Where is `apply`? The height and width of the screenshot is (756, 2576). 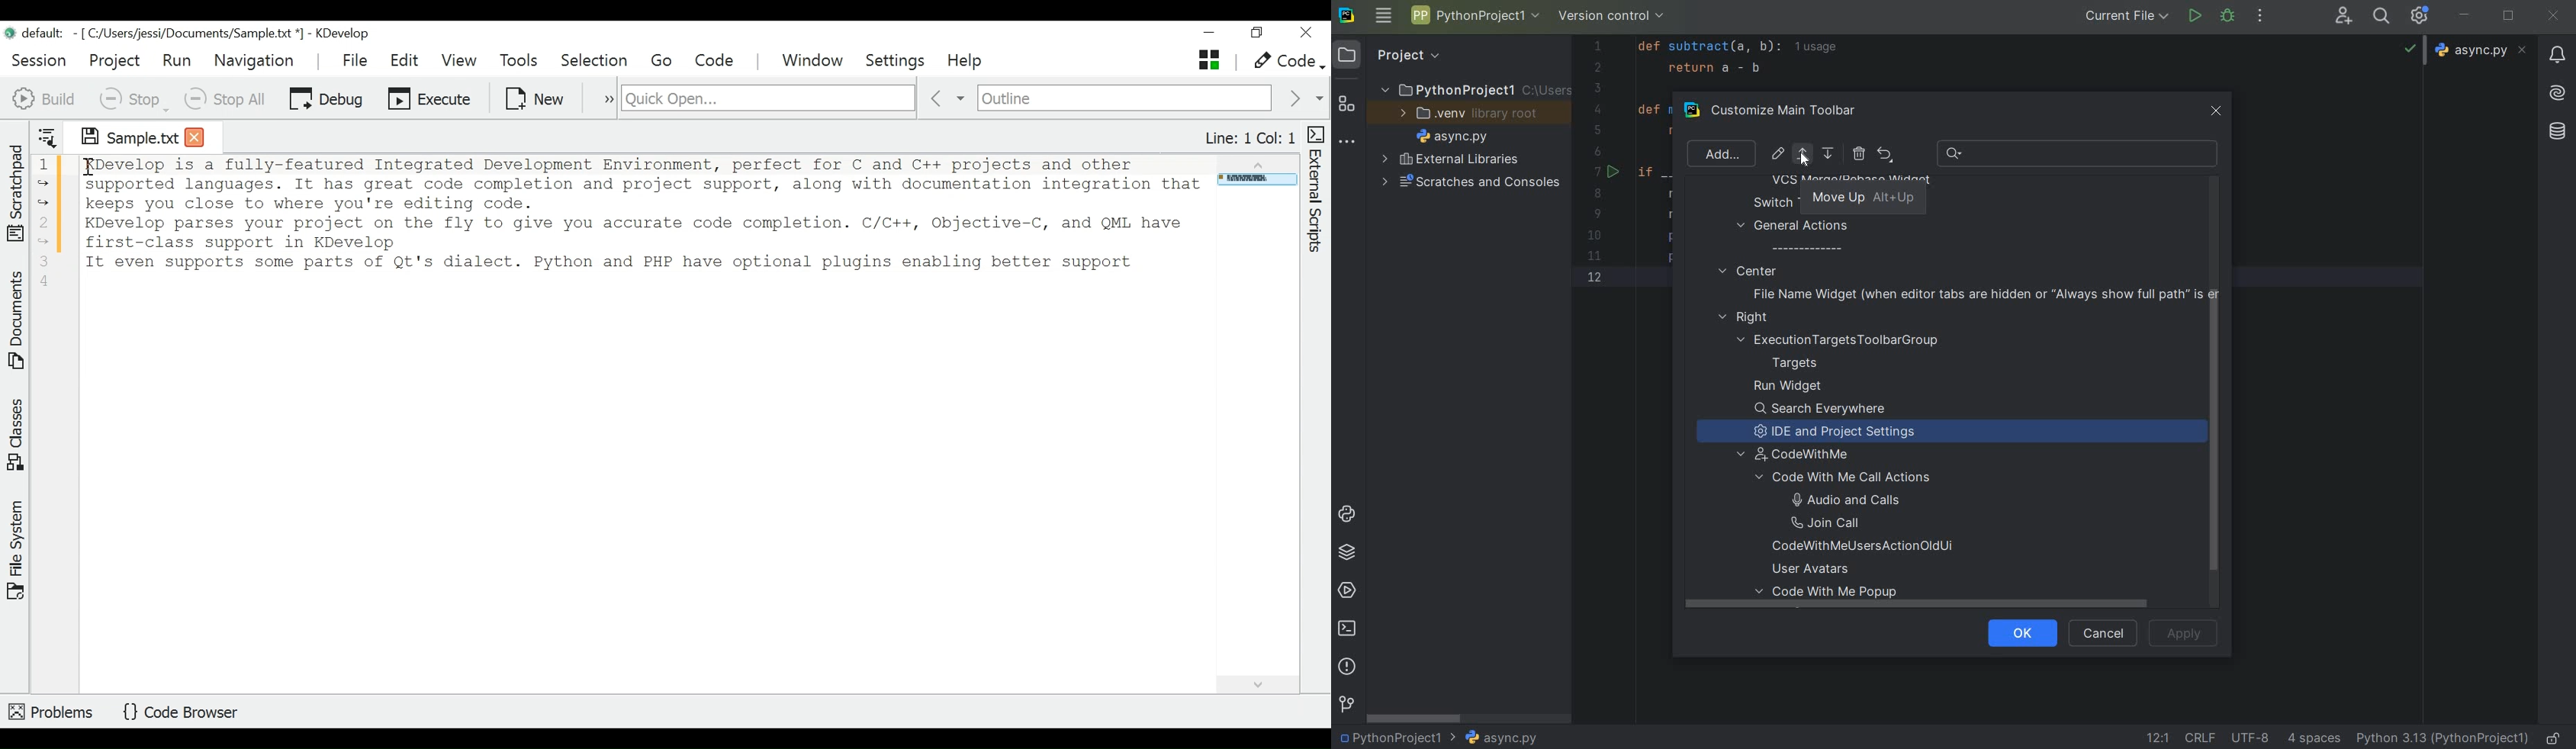
apply is located at coordinates (2184, 632).